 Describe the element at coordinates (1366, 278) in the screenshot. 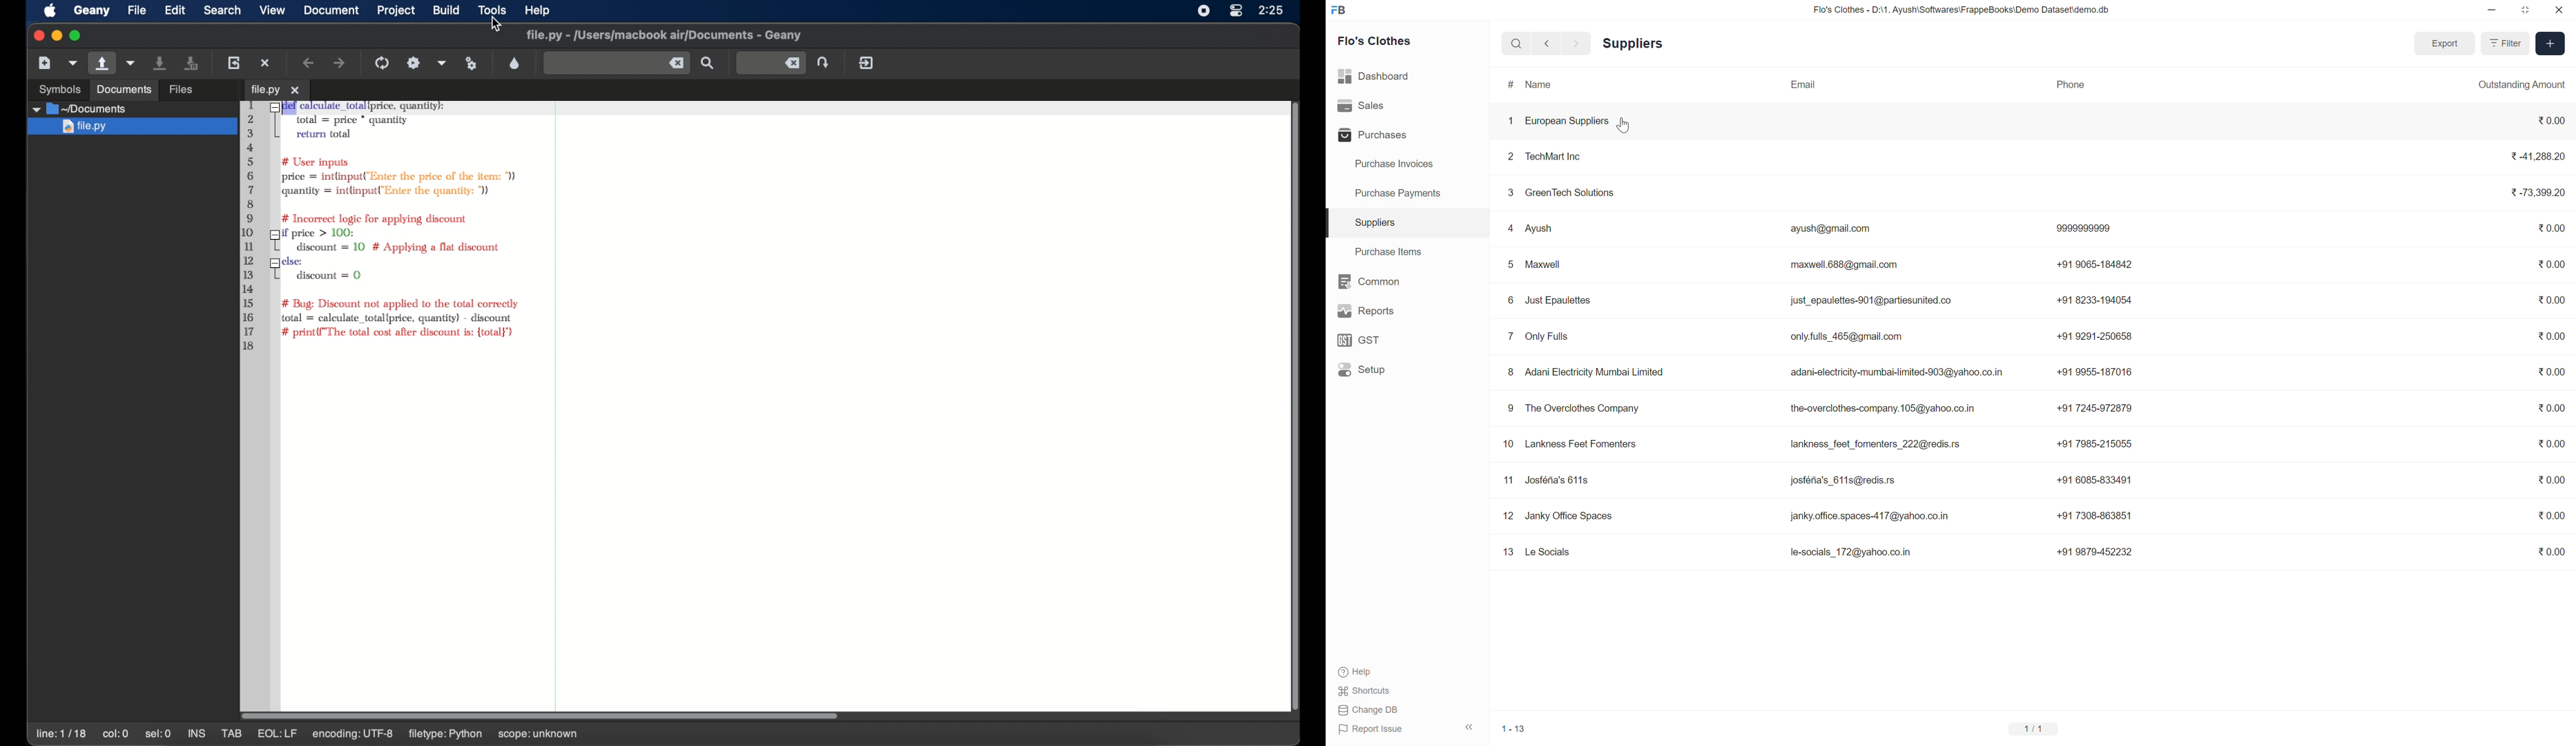

I see `BE Common` at that location.